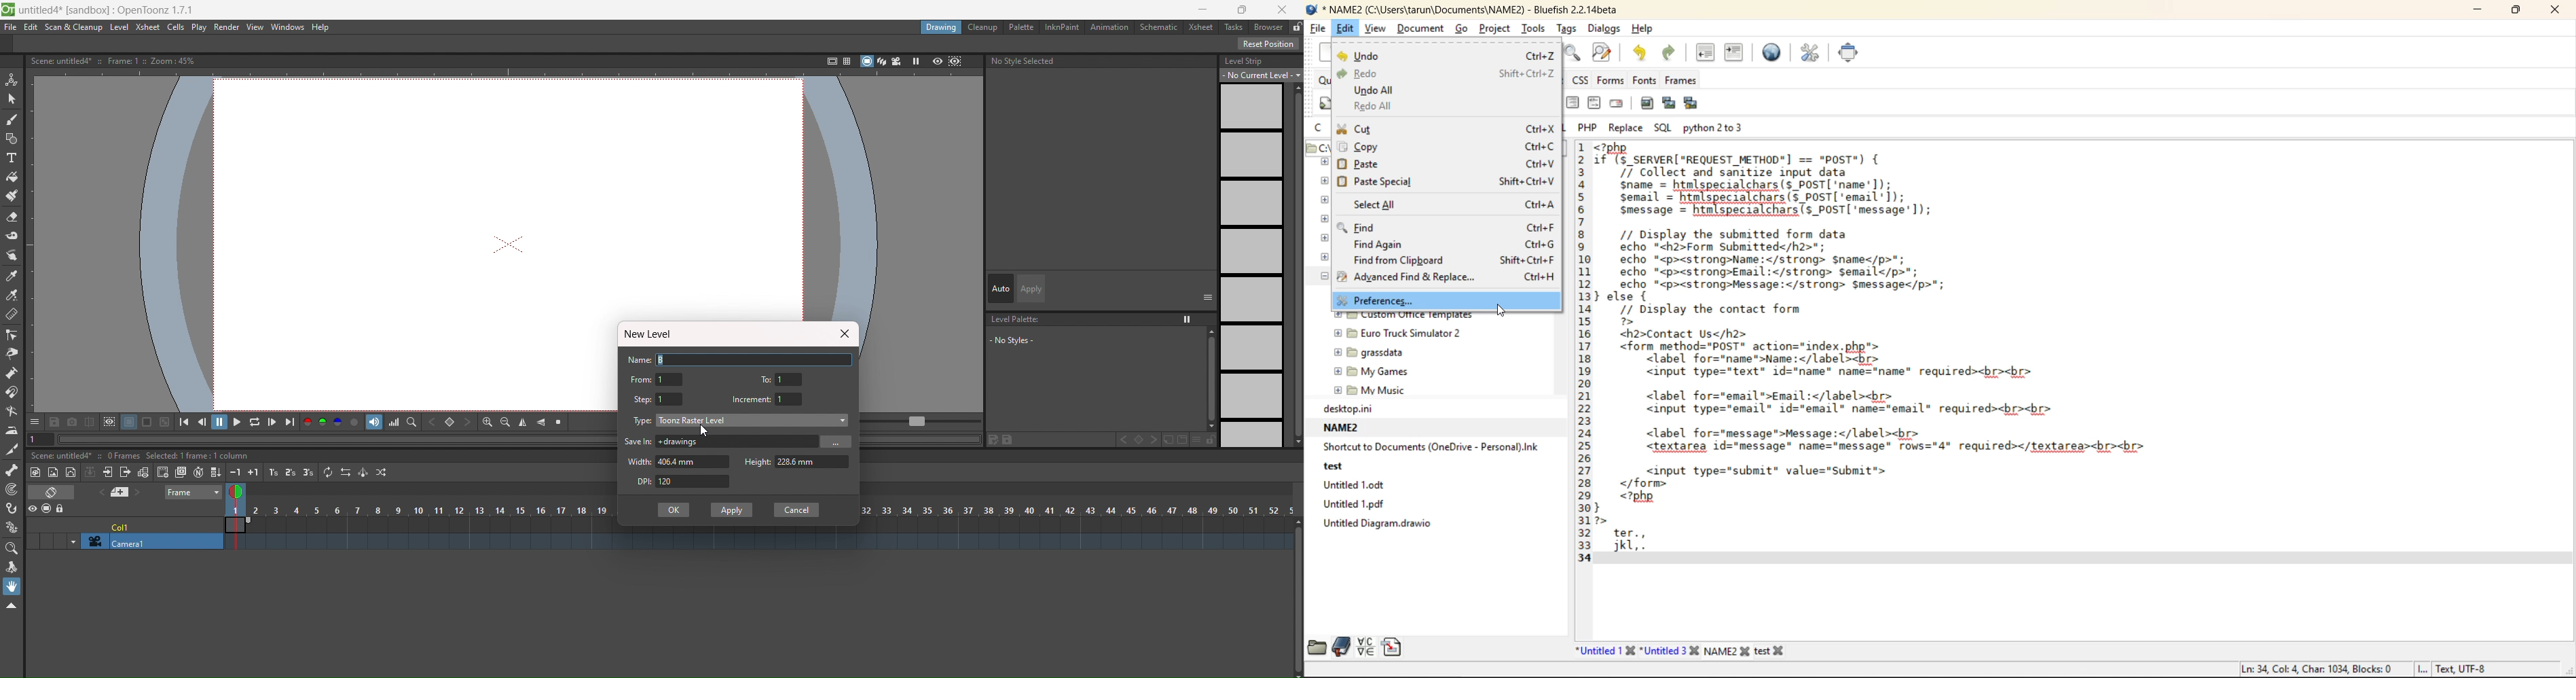 Image resolution: width=2576 pixels, height=700 pixels. I want to click on sub camera preview, so click(956, 63).